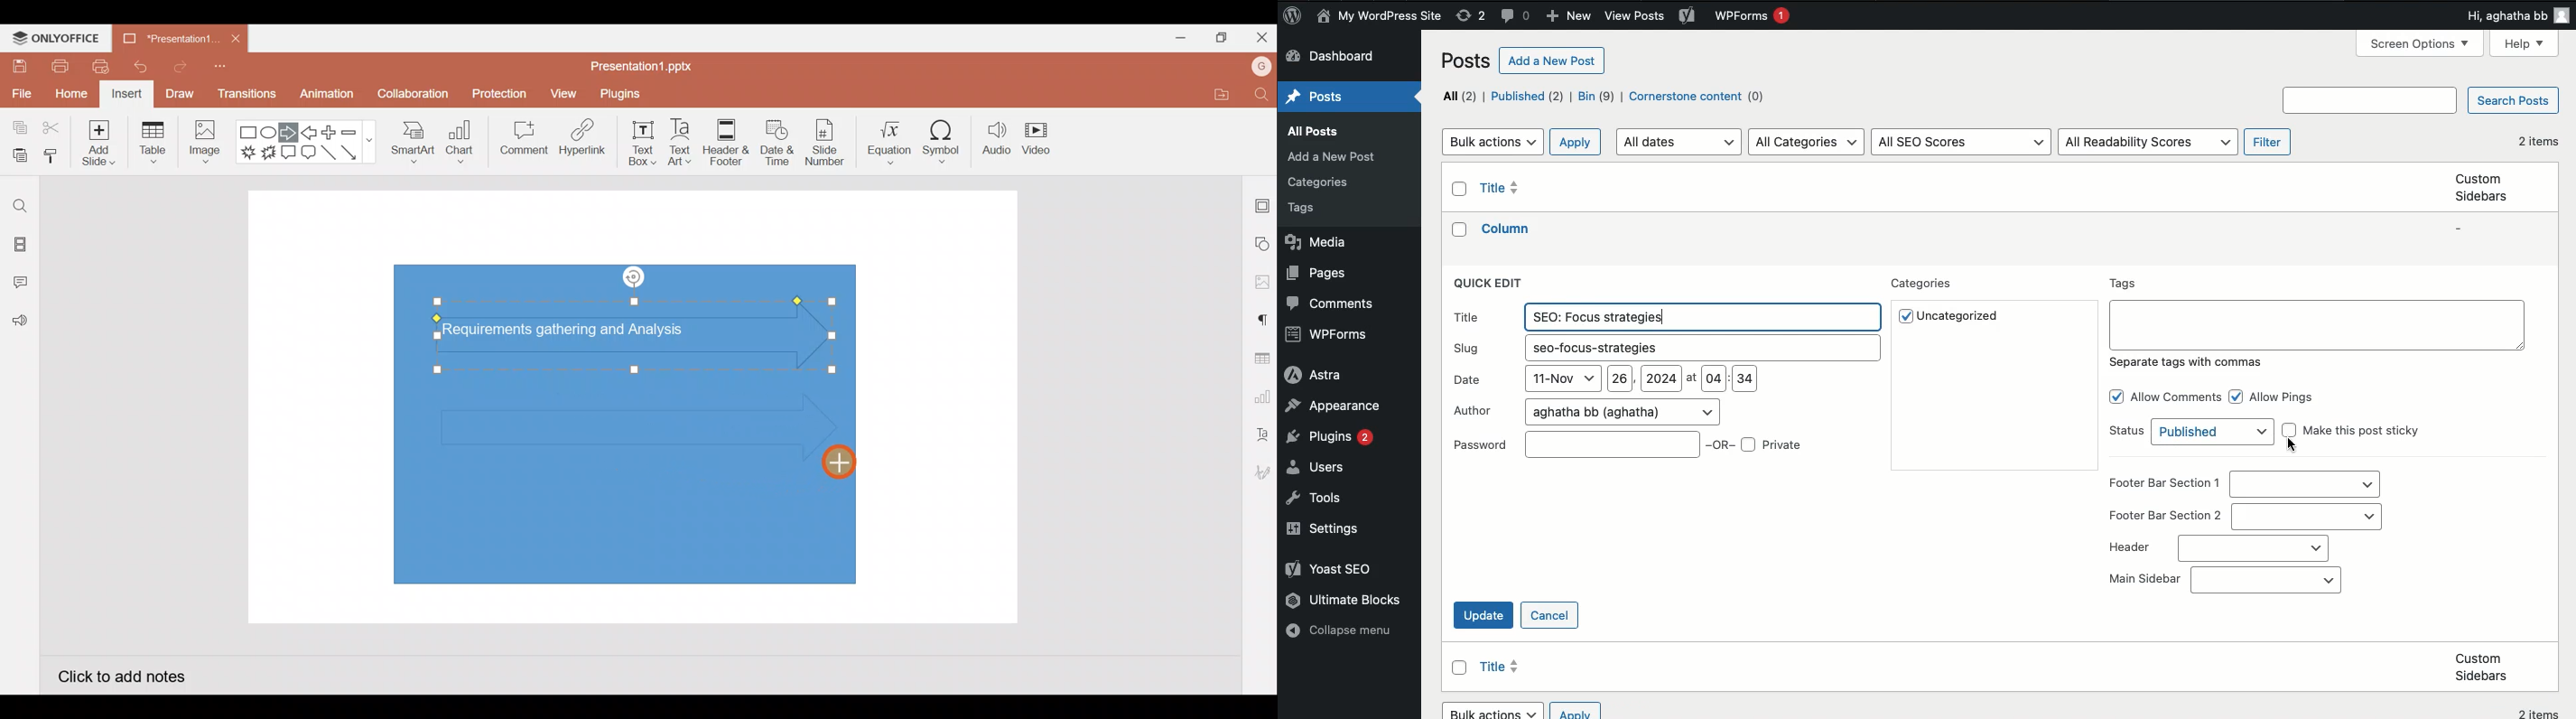 The height and width of the screenshot is (728, 2576). I want to click on Cut, so click(52, 128).